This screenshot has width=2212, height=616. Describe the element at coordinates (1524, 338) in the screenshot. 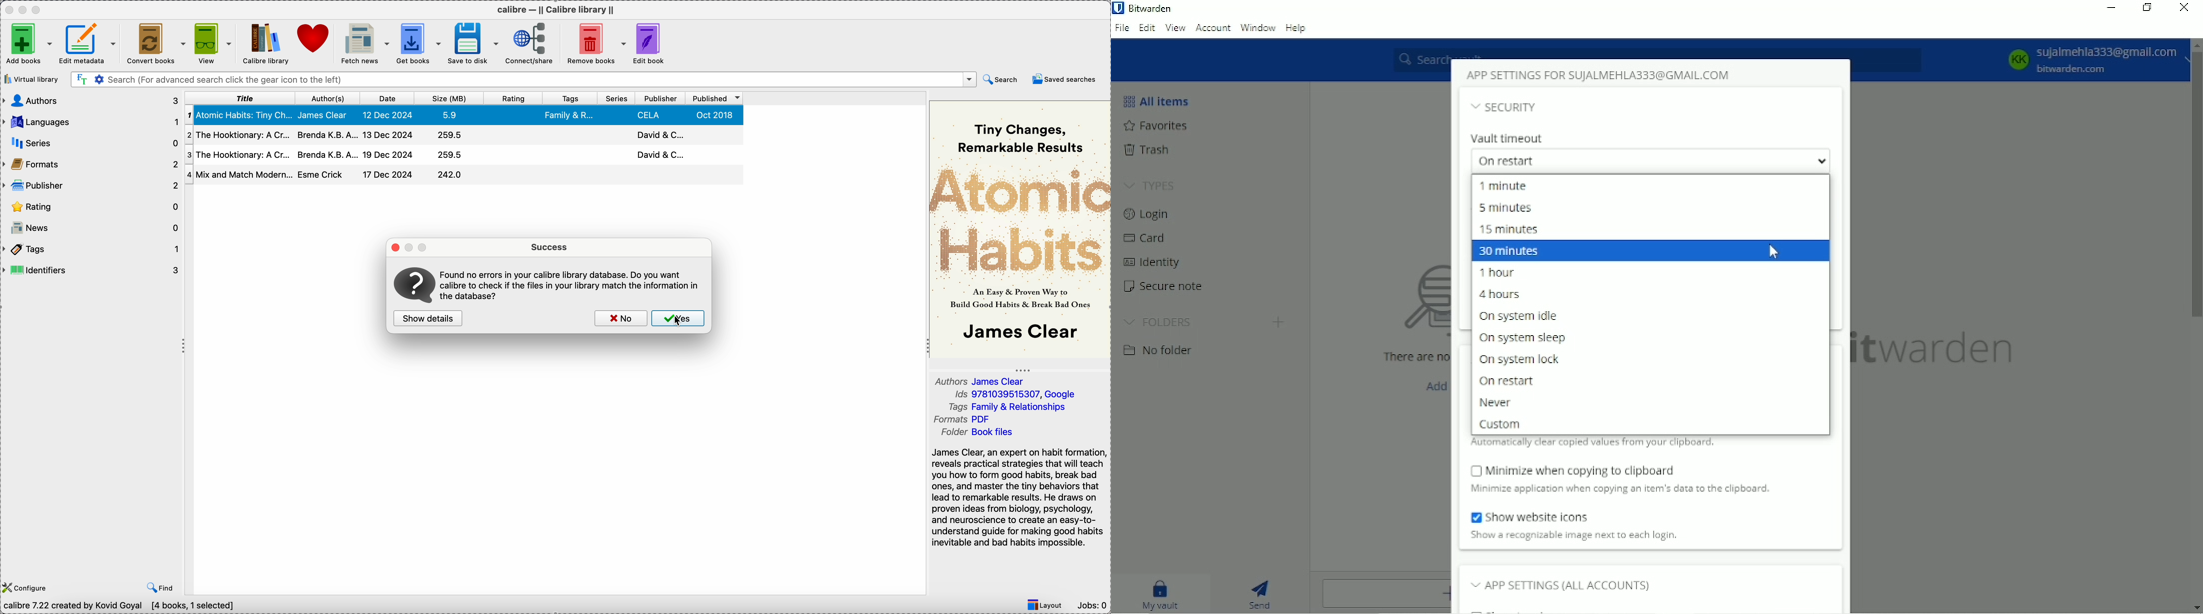

I see `On system sleep` at that location.